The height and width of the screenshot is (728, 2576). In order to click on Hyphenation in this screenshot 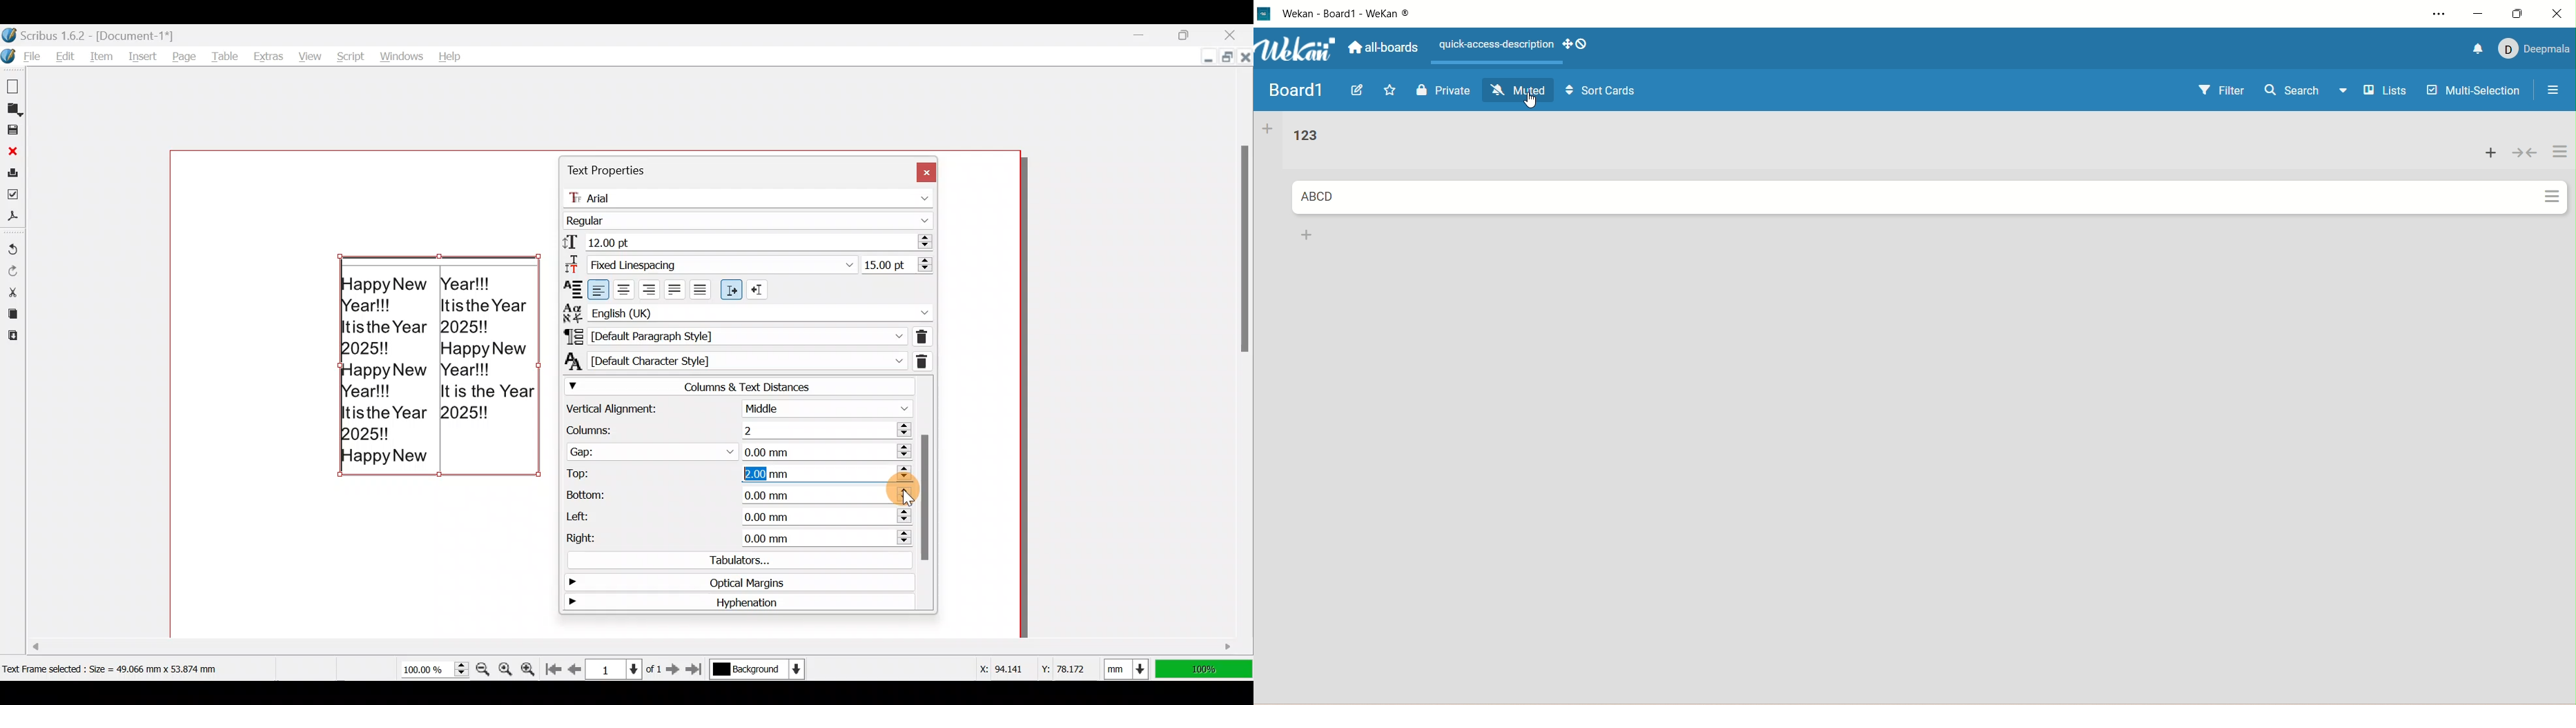, I will do `click(734, 604)`.